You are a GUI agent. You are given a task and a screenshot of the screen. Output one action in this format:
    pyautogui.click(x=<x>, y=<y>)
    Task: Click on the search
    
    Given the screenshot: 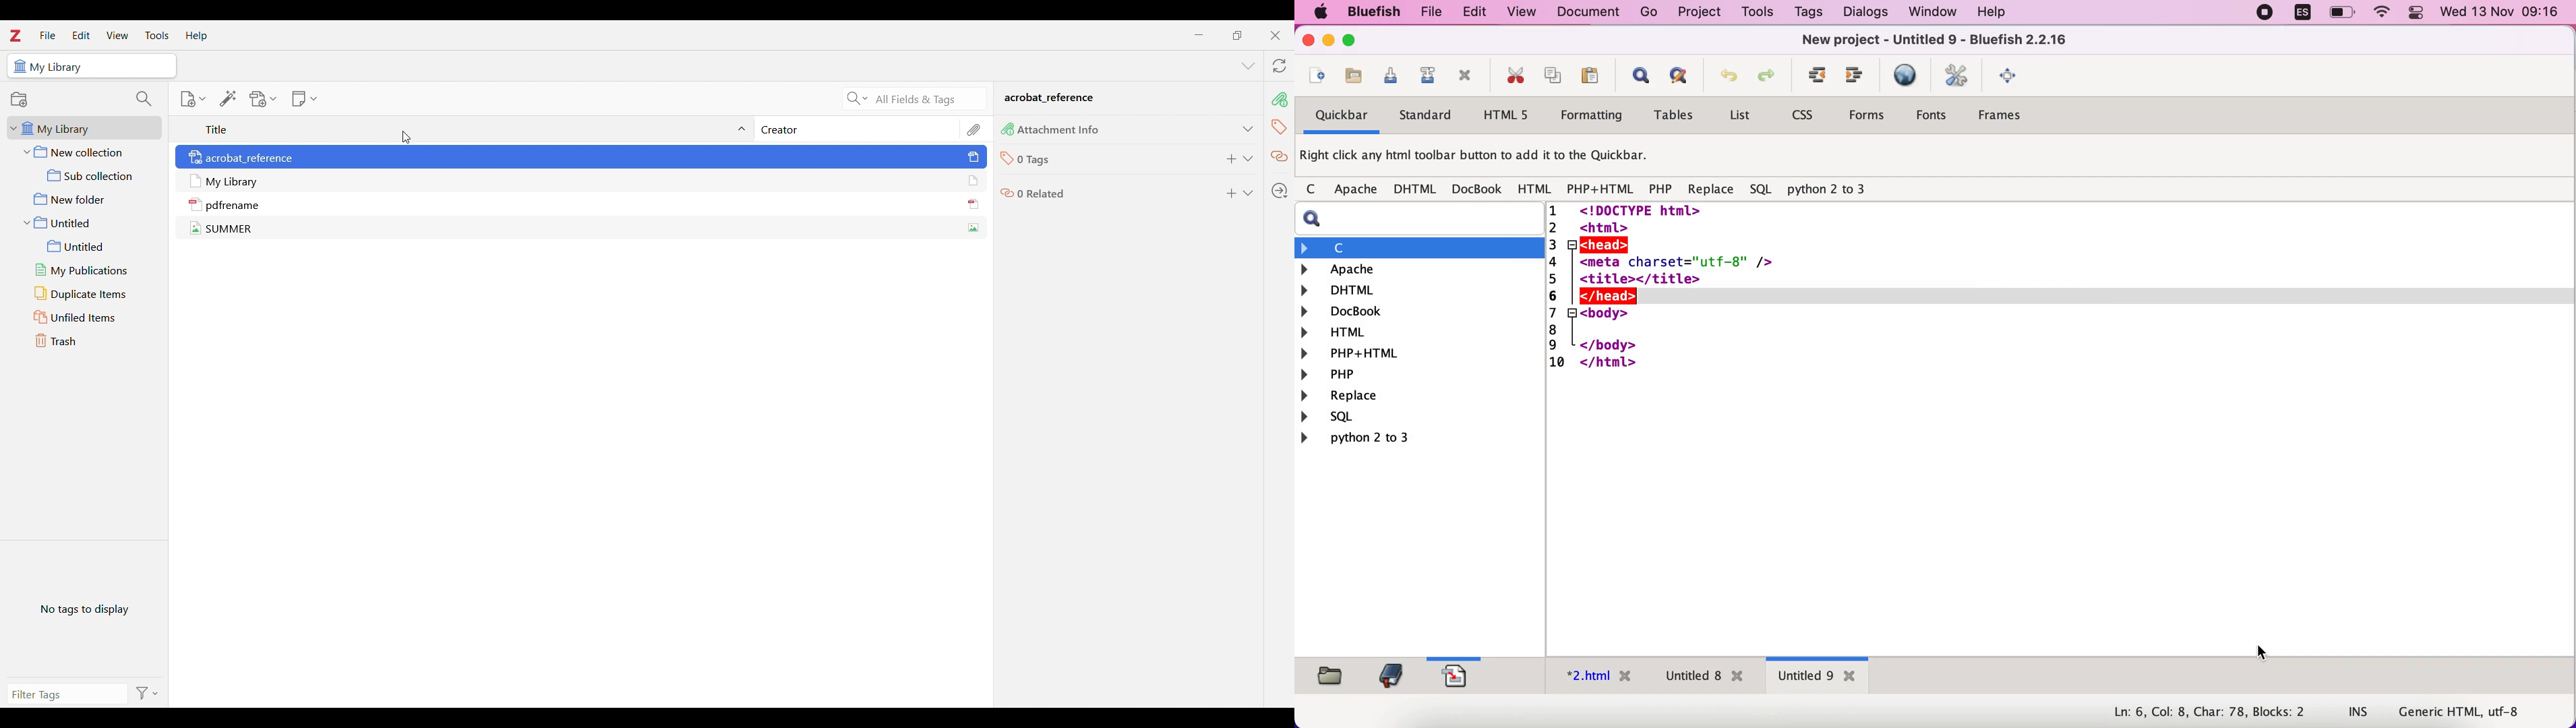 What is the action you would take?
    pyautogui.click(x=1424, y=219)
    